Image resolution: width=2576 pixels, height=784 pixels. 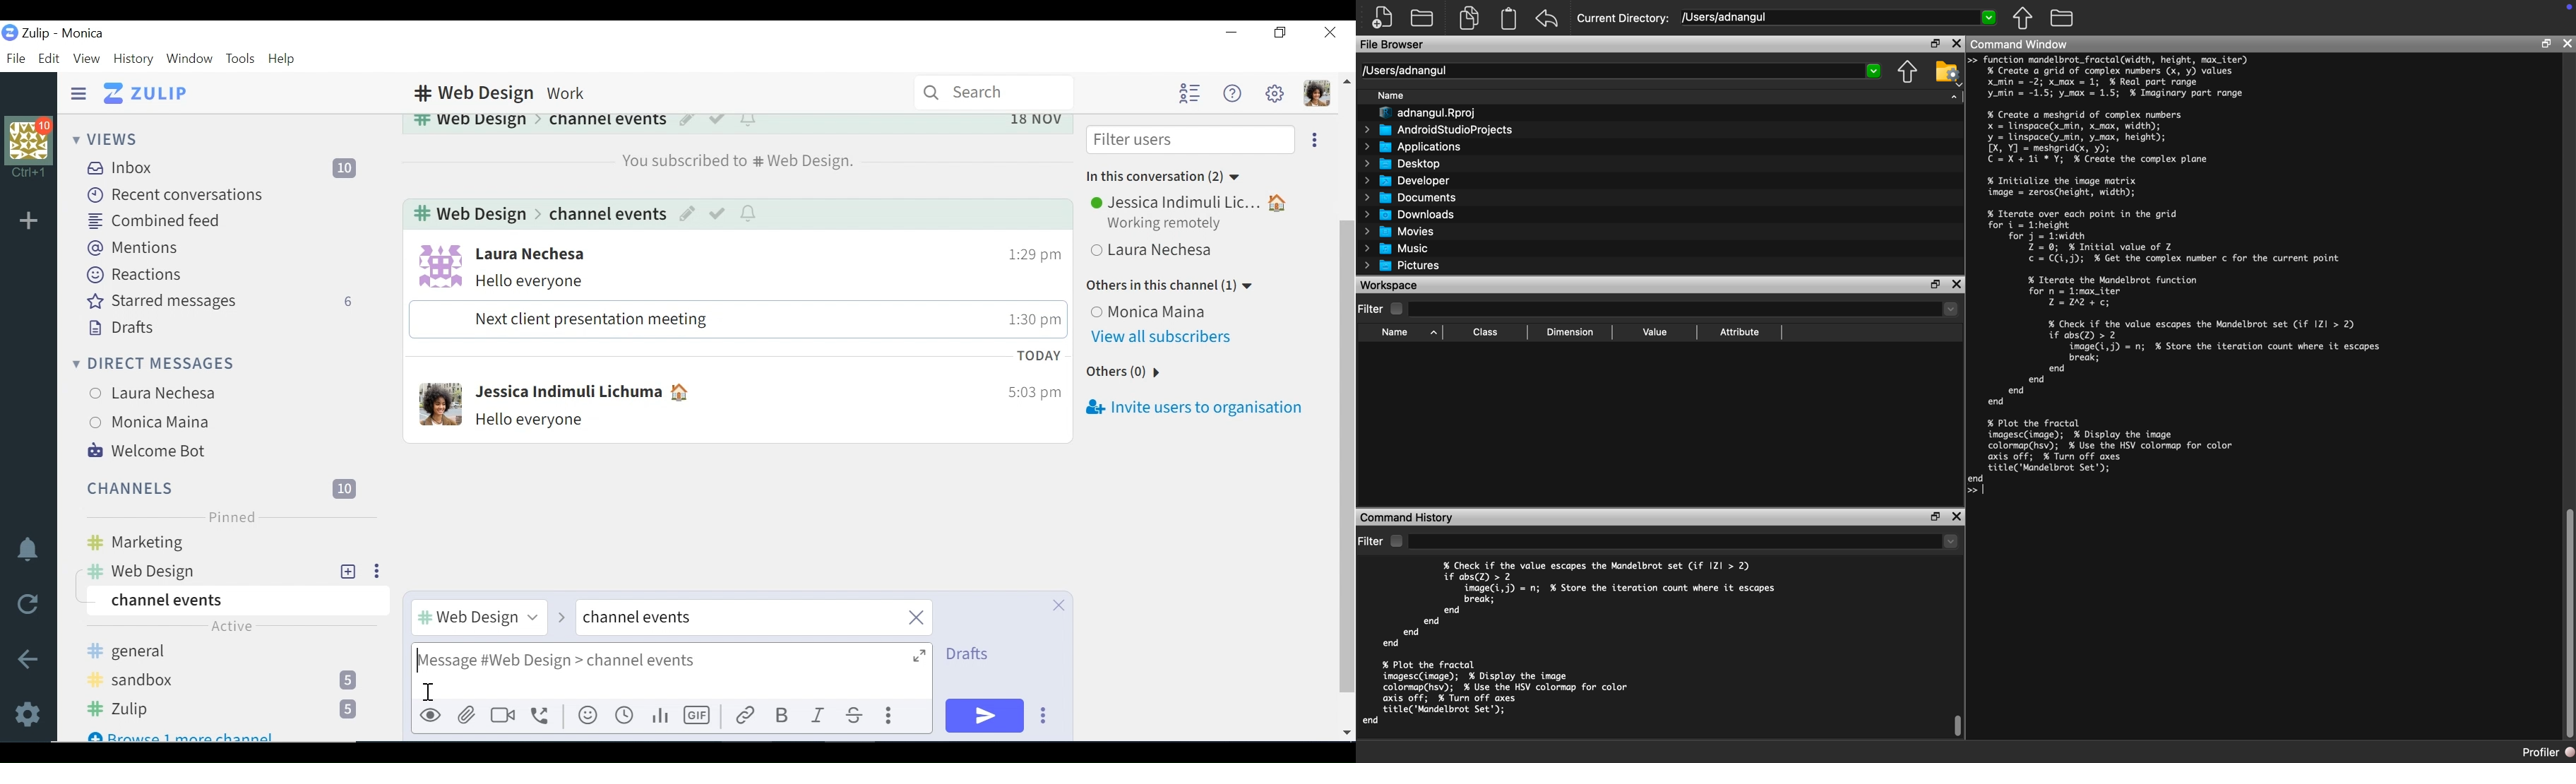 What do you see at coordinates (985, 716) in the screenshot?
I see `Send` at bounding box center [985, 716].